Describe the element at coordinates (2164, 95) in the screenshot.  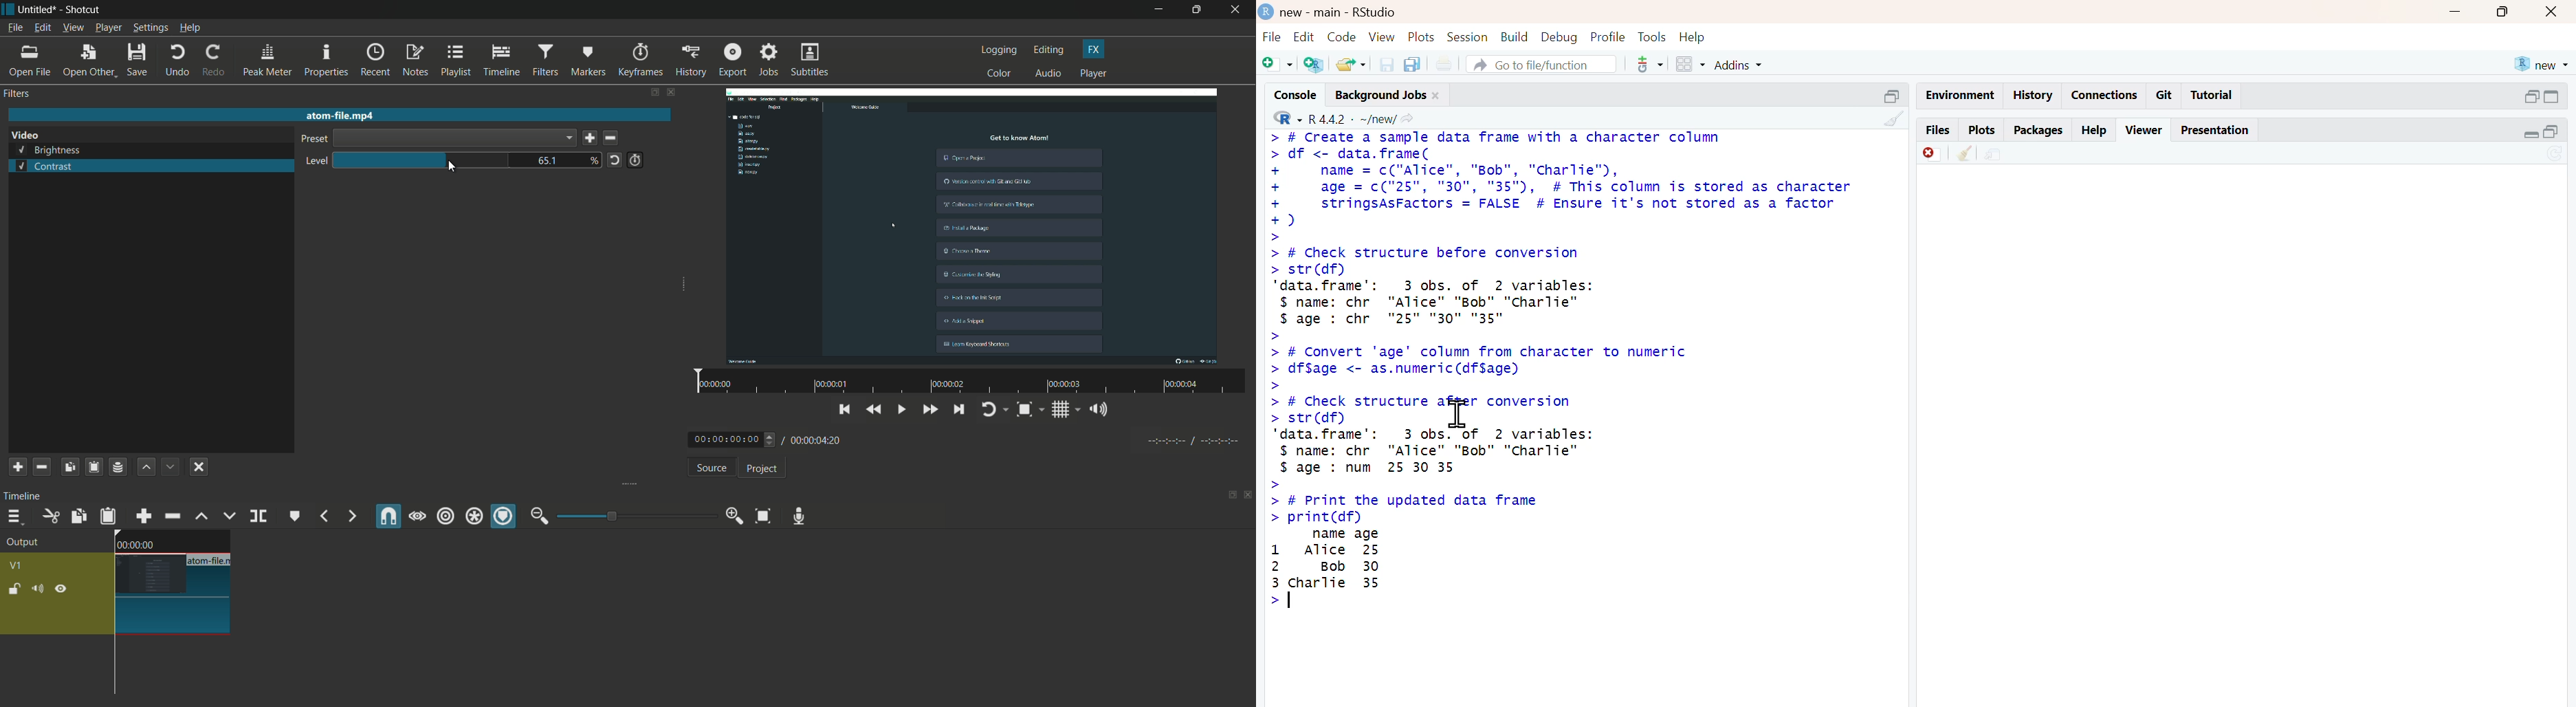
I see `git` at that location.